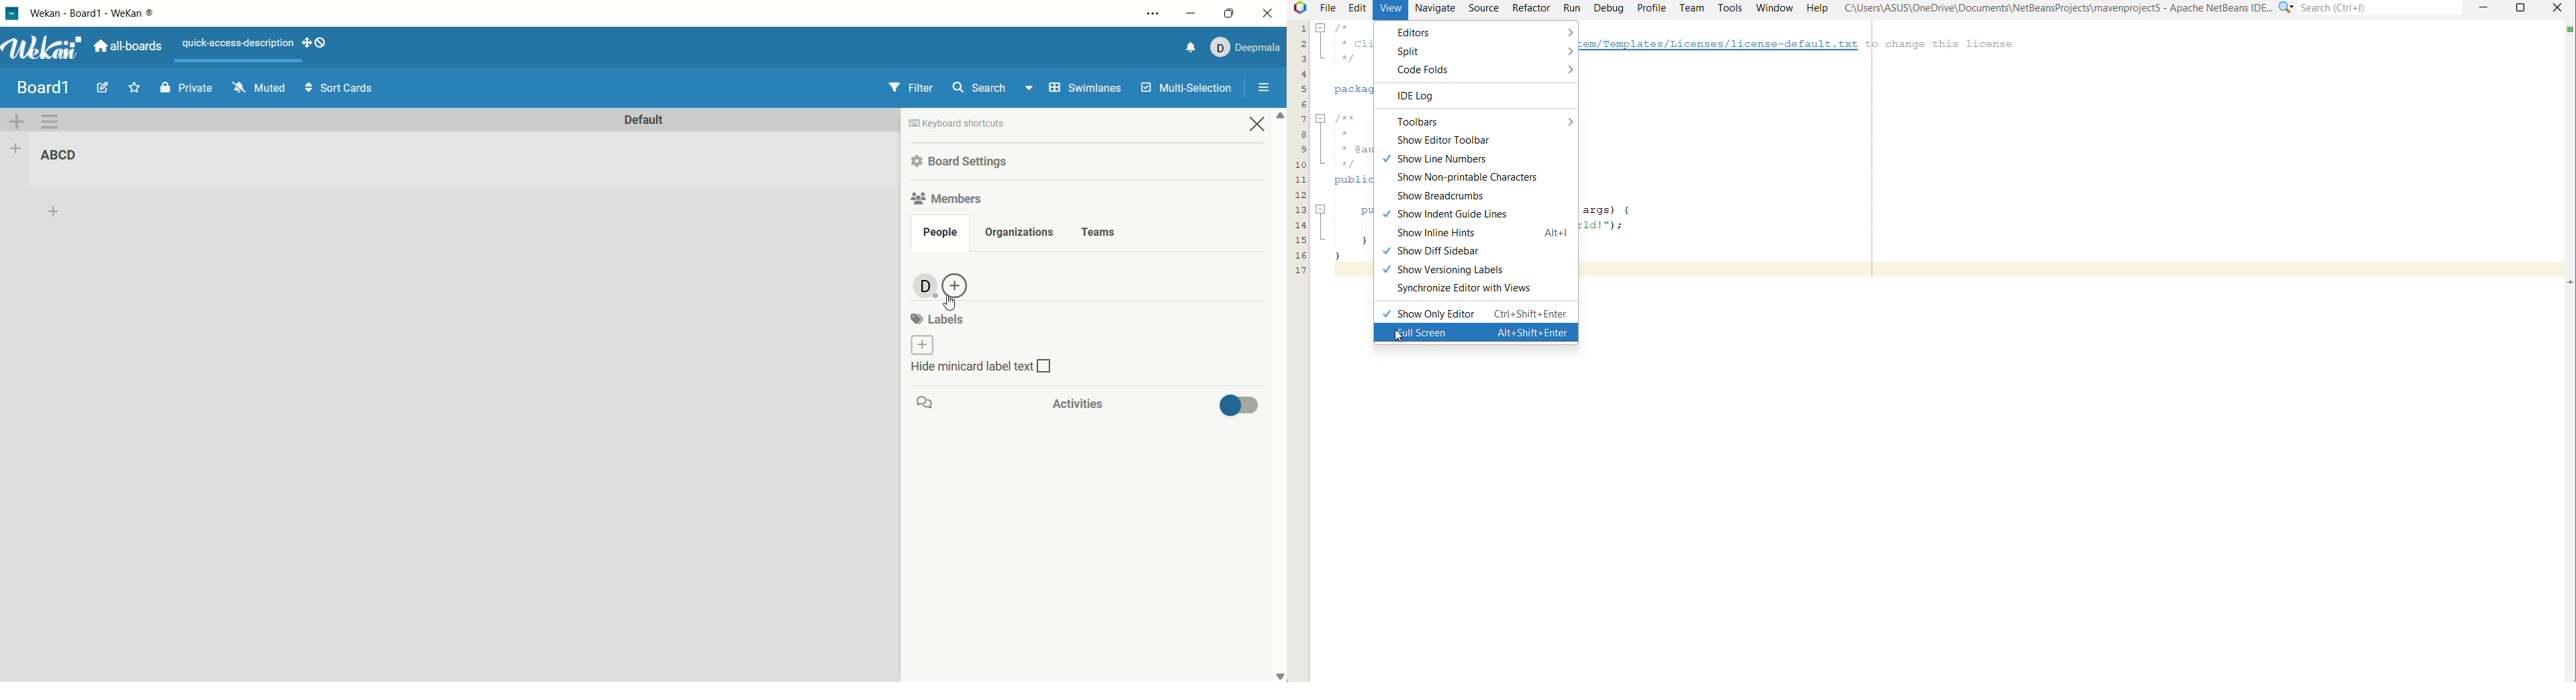 This screenshot has width=2576, height=700. I want to click on people, so click(940, 234).